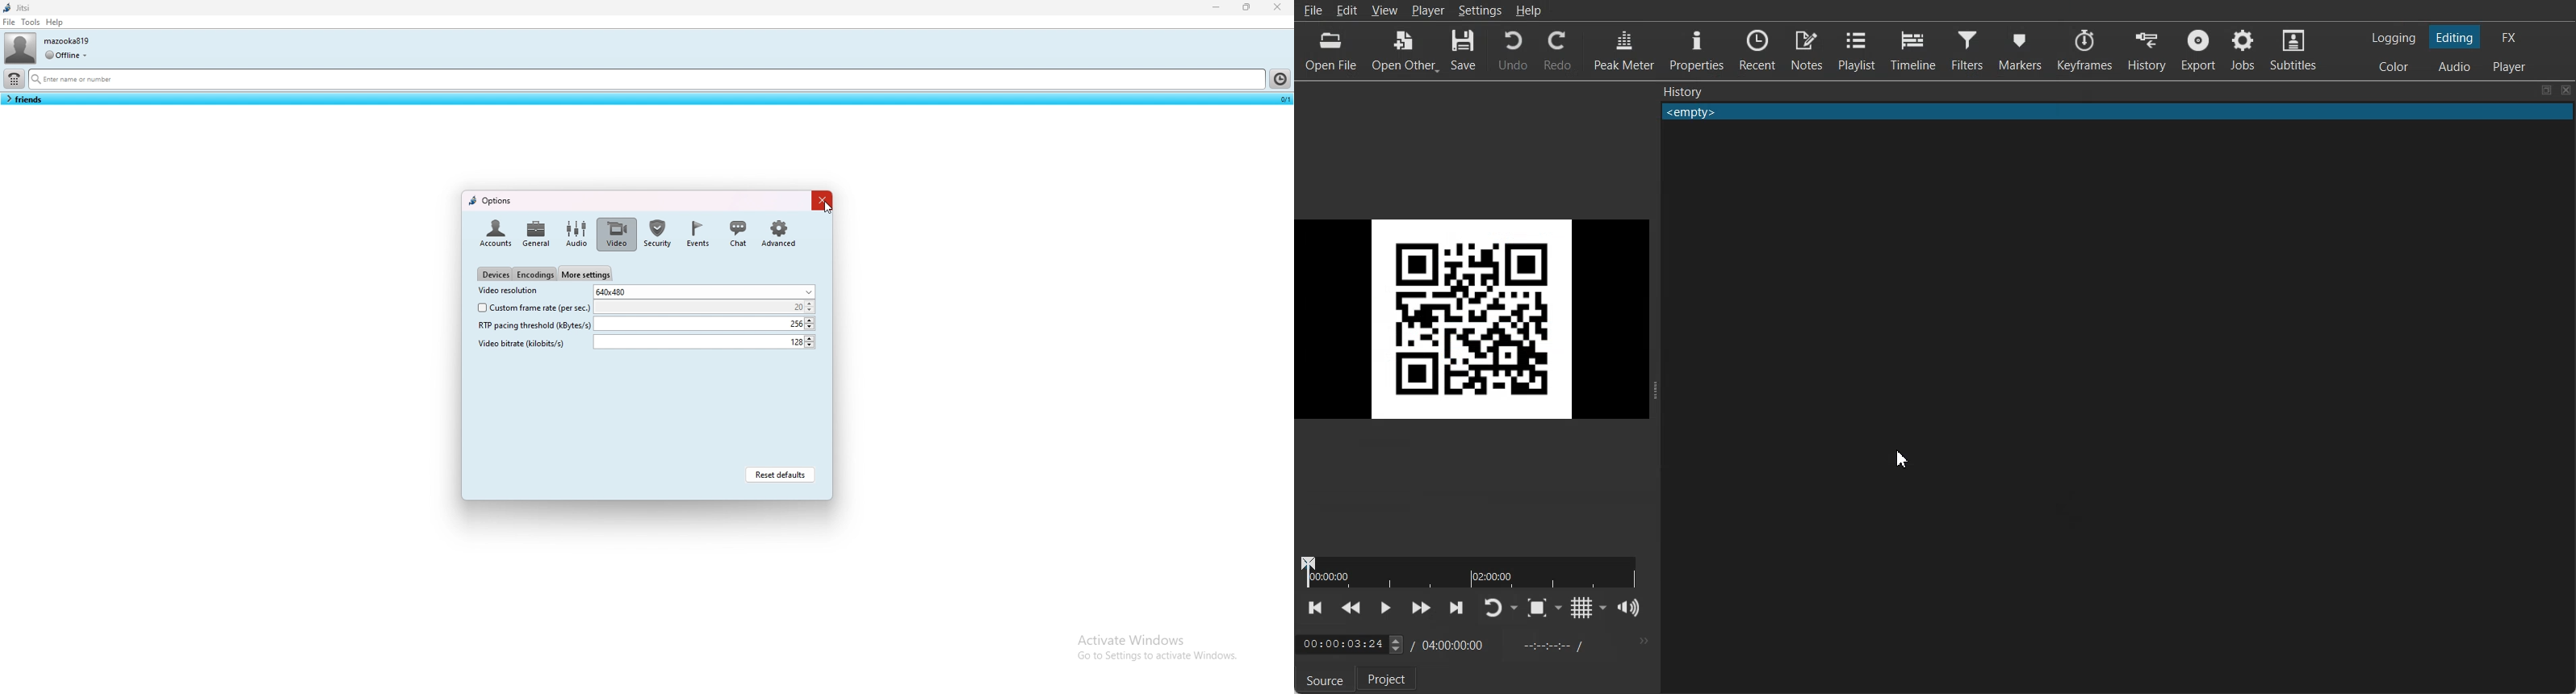 The image size is (2576, 700). Describe the element at coordinates (828, 208) in the screenshot. I see `cursor` at that location.